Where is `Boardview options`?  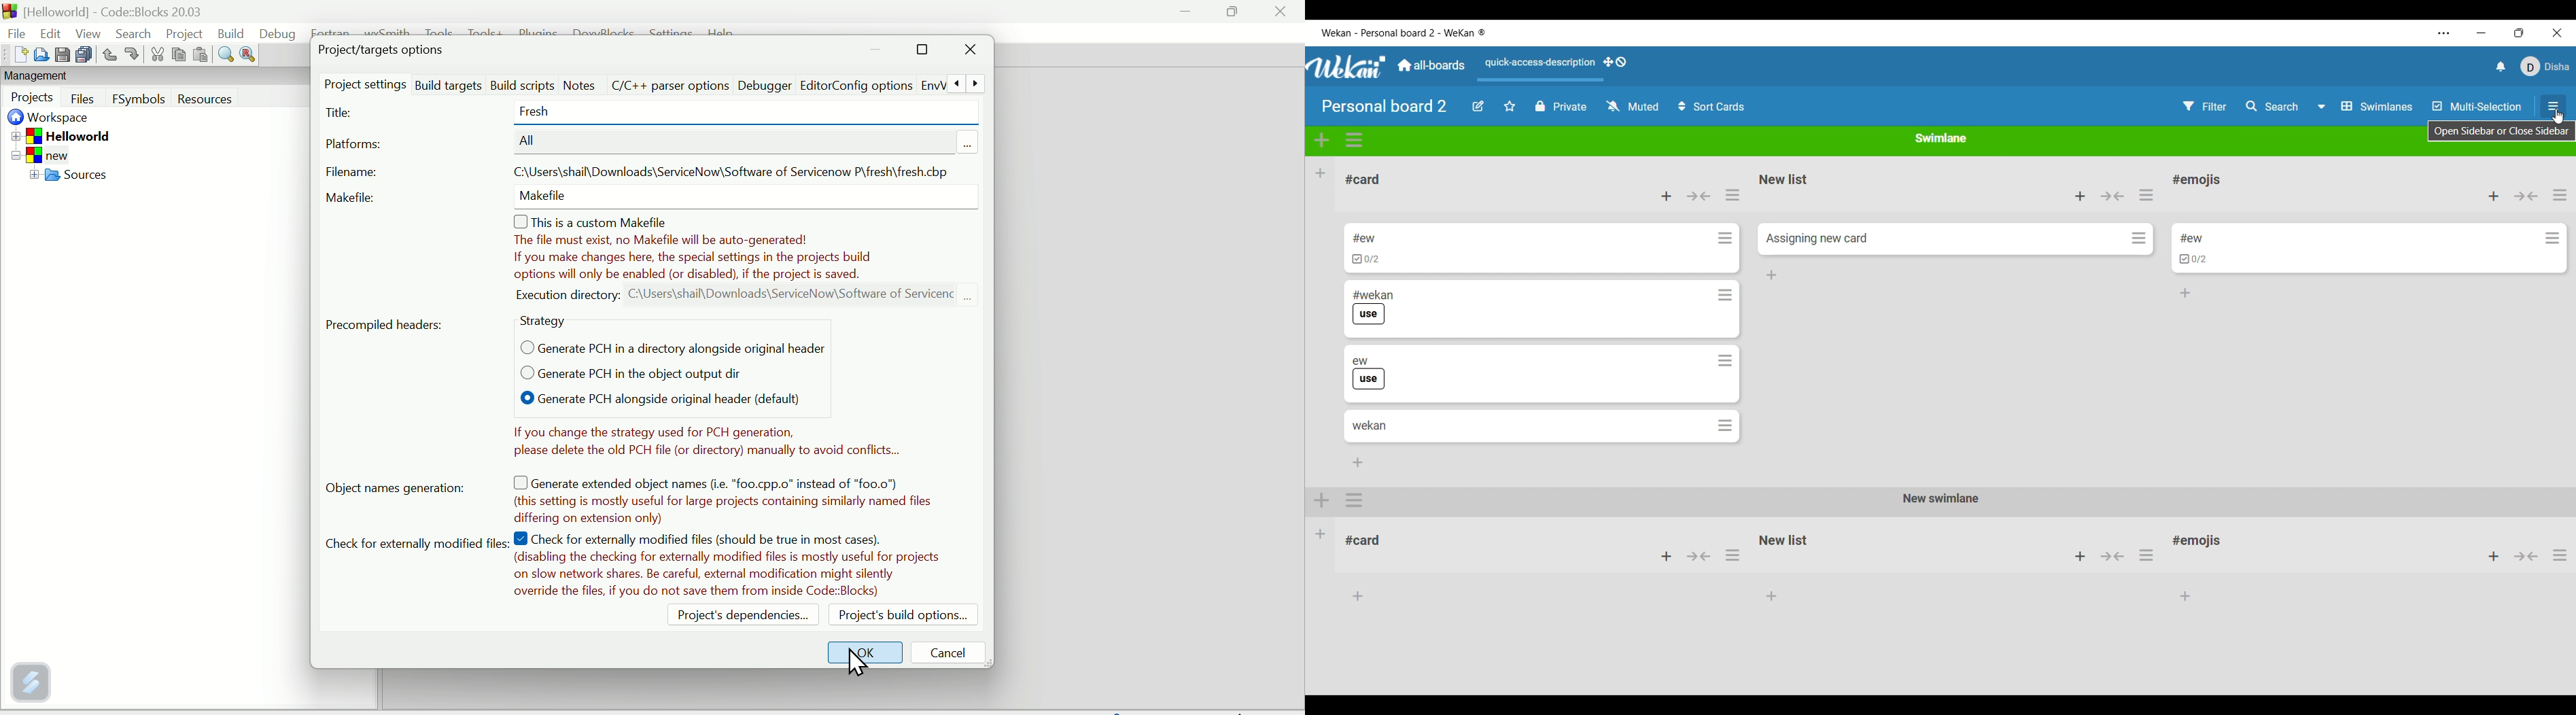 Boardview options is located at coordinates (2365, 107).